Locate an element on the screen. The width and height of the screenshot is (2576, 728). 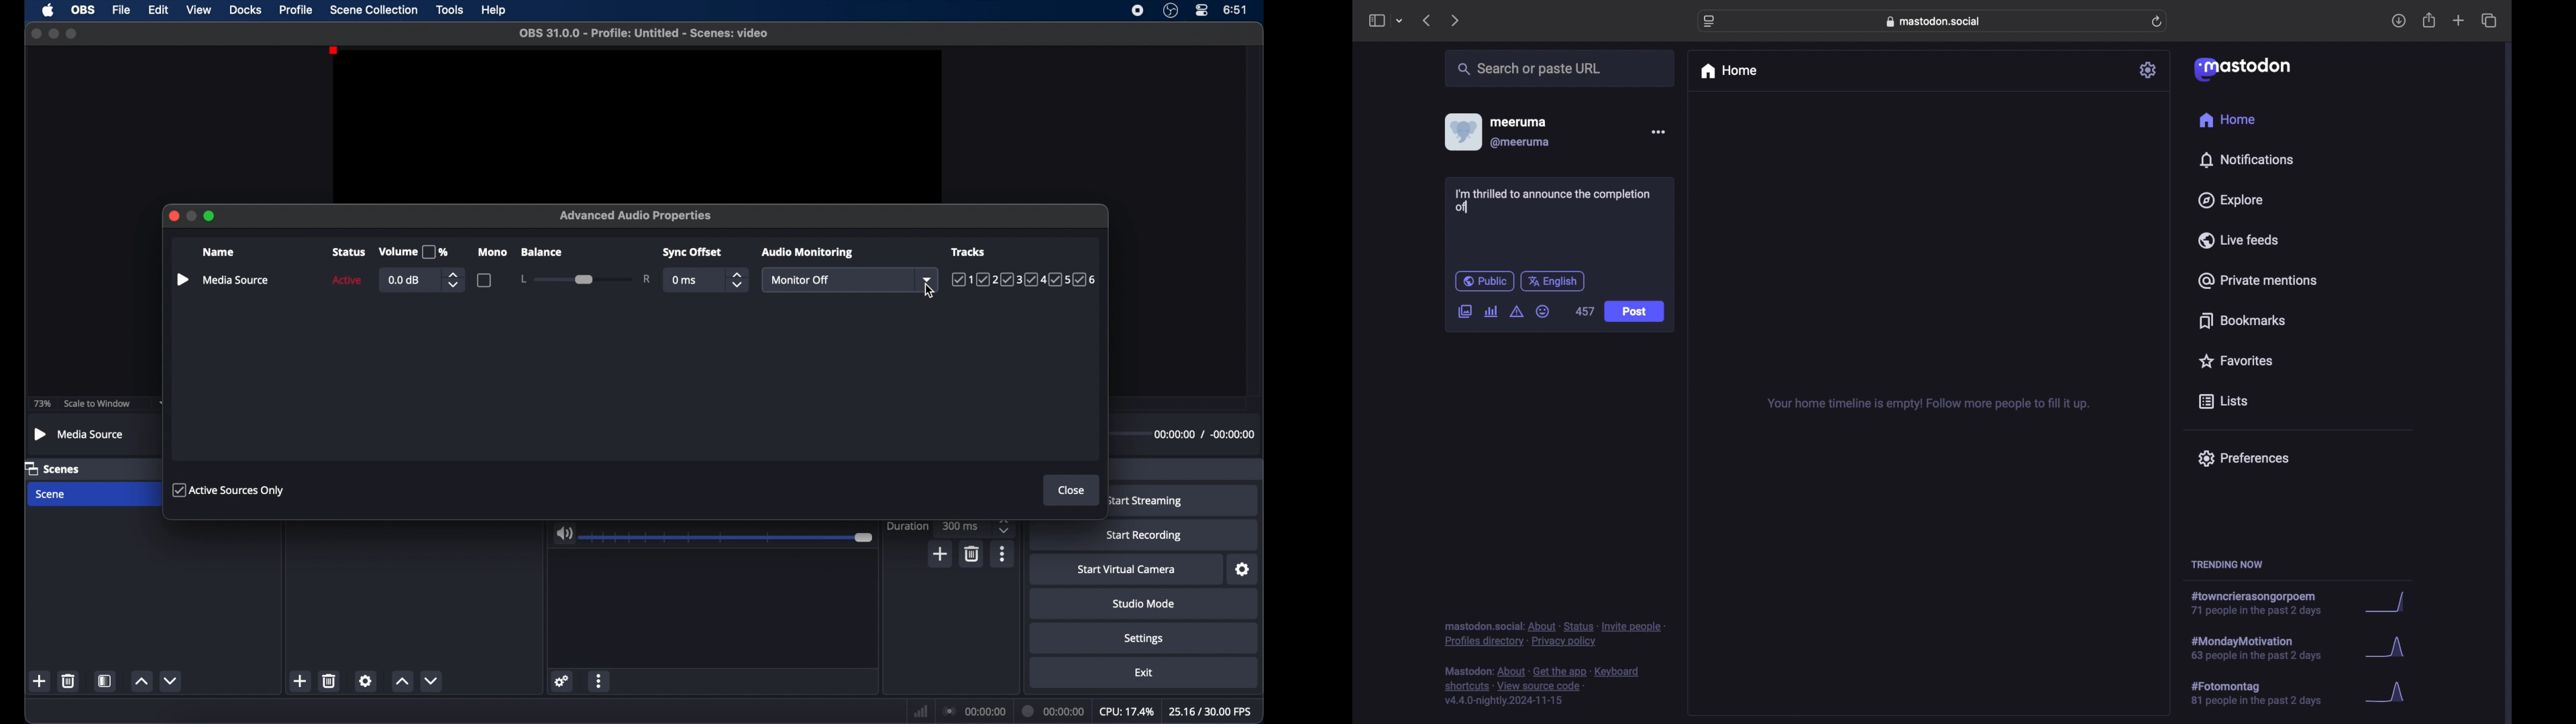
more options is located at coordinates (600, 682).